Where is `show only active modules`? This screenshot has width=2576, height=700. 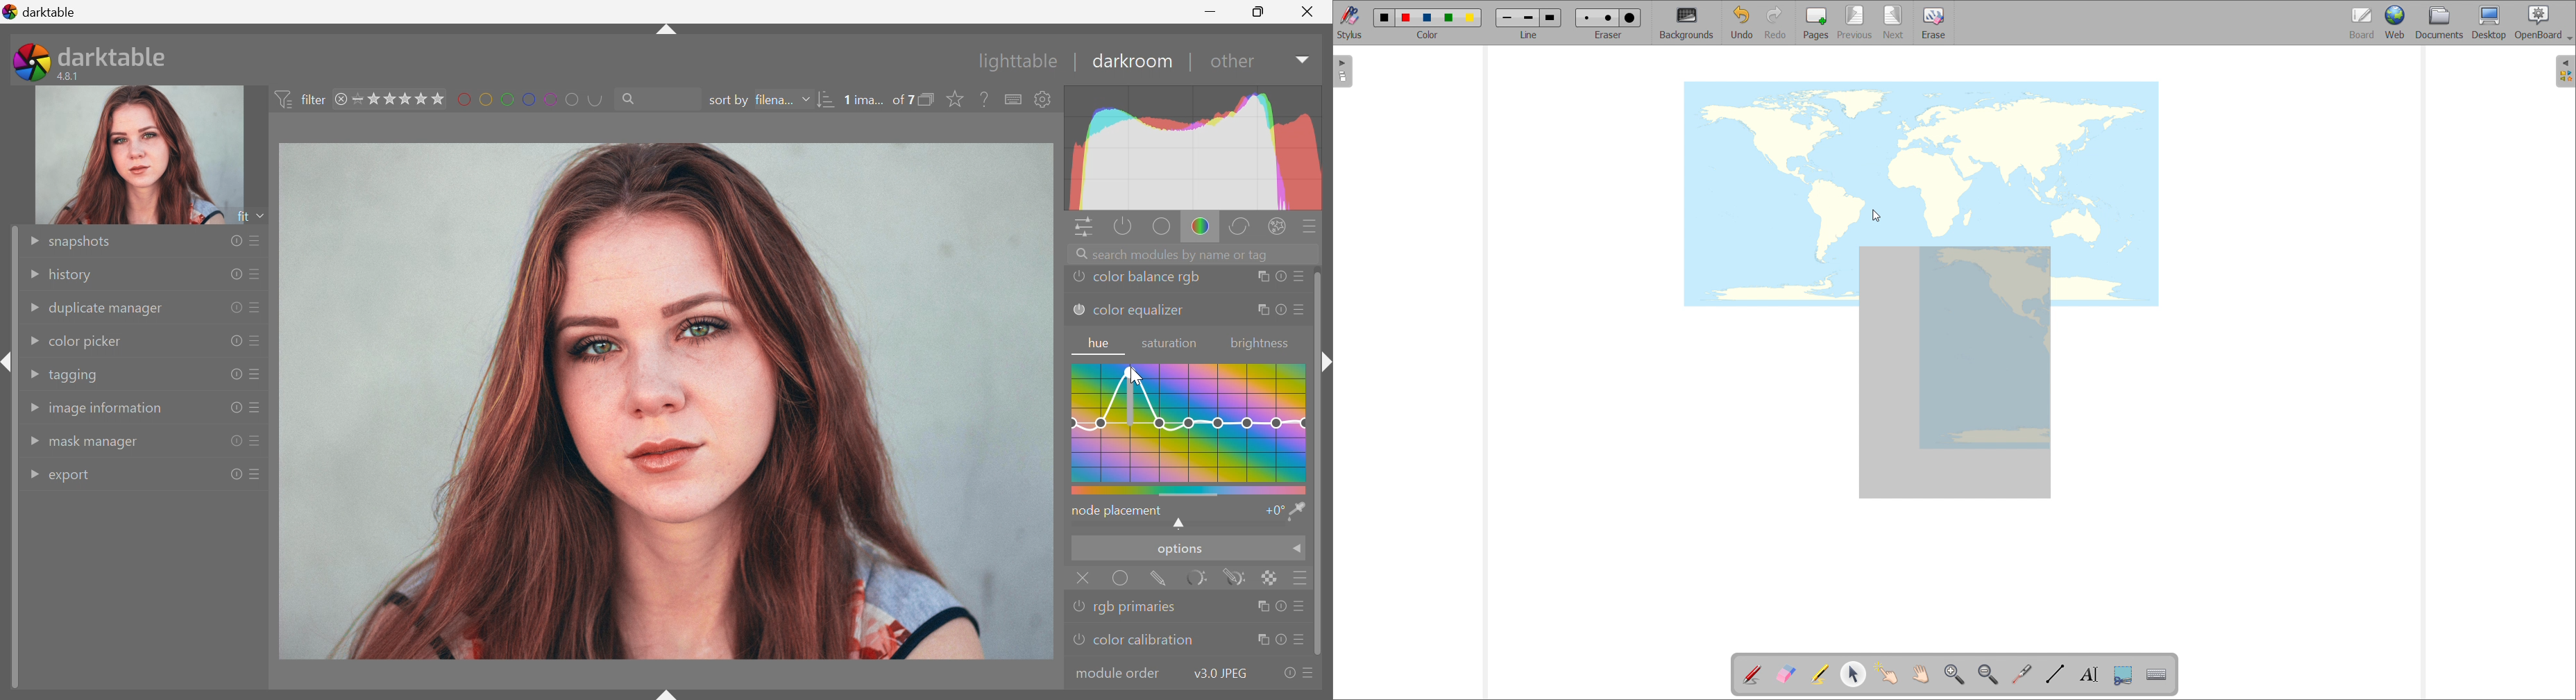
show only active modules is located at coordinates (1121, 226).